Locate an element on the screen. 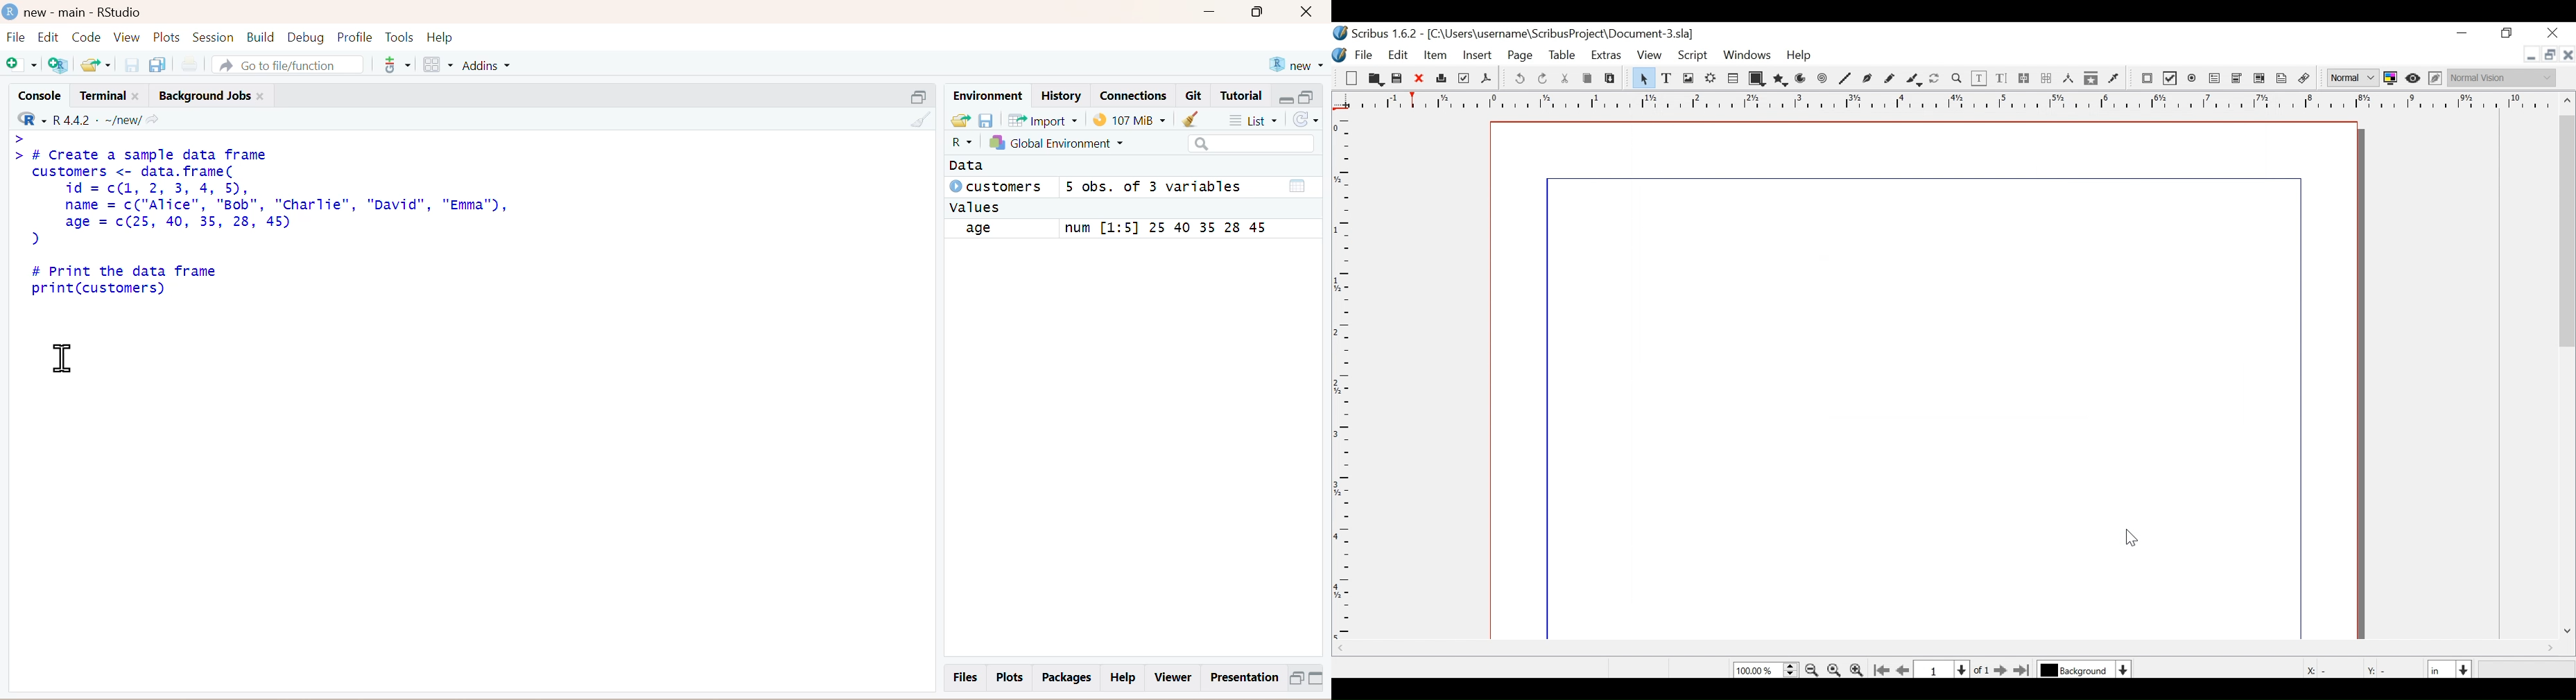 This screenshot has width=2576, height=700. File is located at coordinates (15, 39).